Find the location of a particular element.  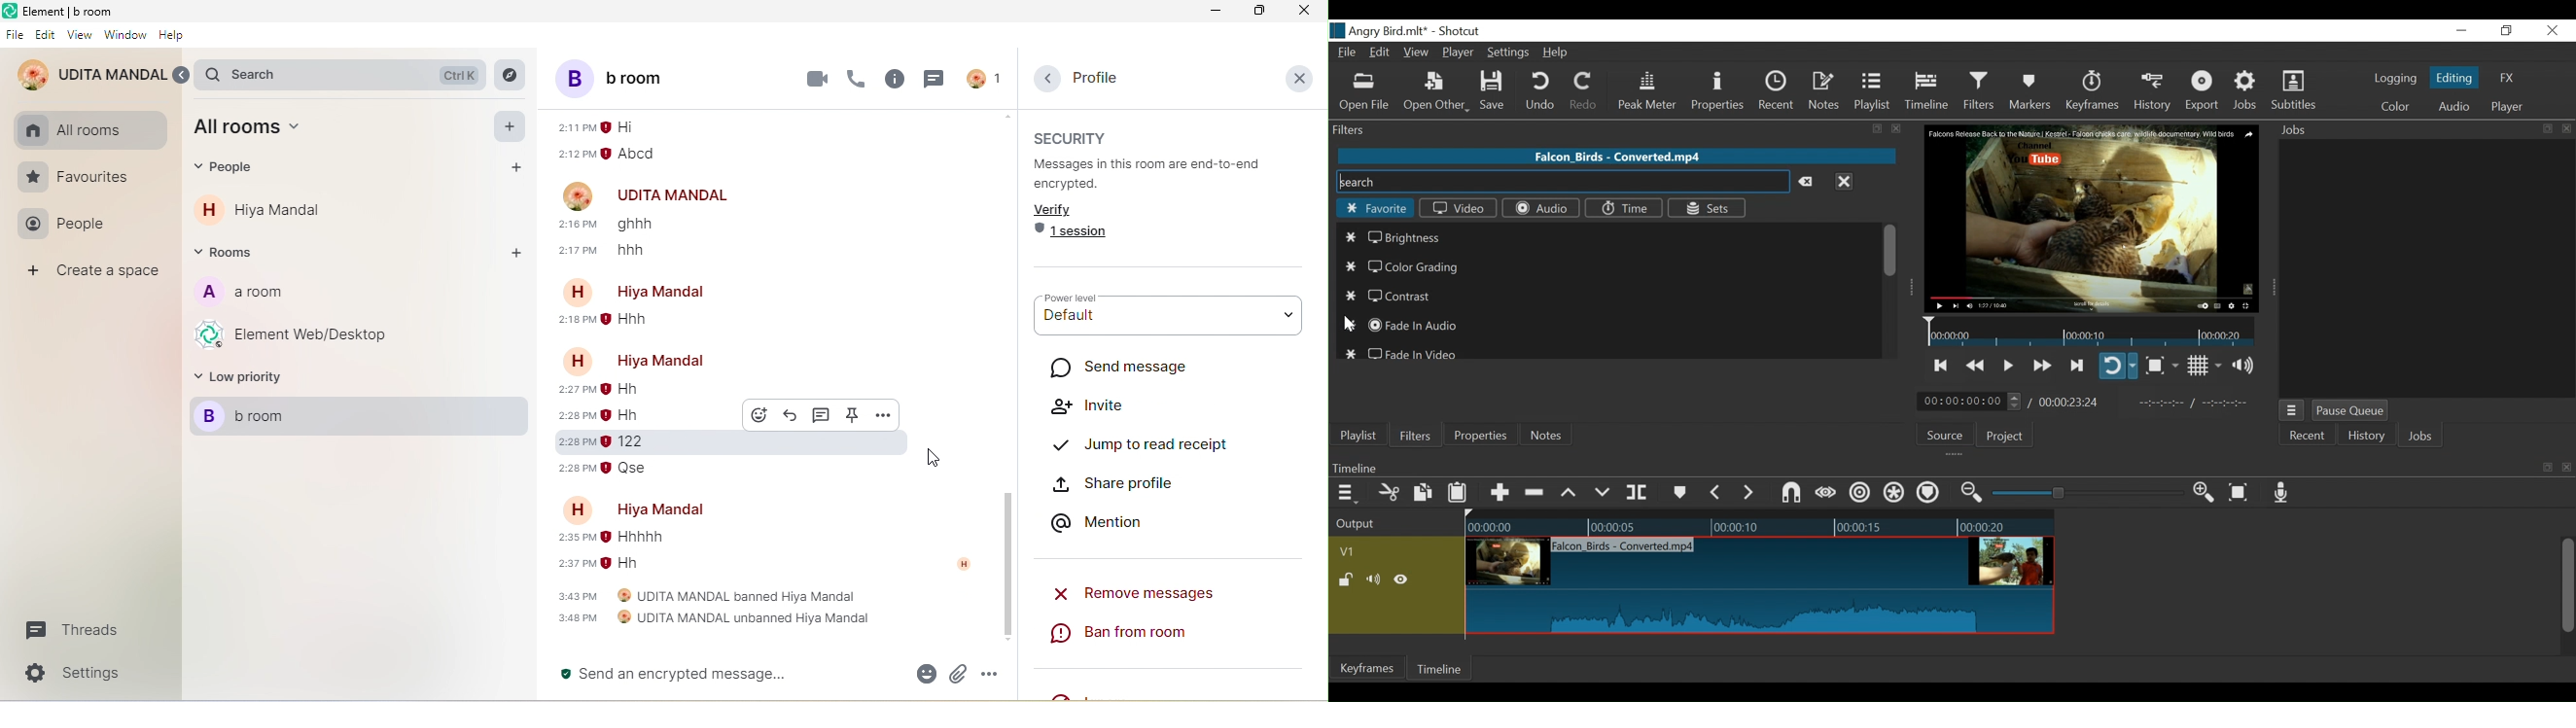

close is located at coordinates (1299, 77).